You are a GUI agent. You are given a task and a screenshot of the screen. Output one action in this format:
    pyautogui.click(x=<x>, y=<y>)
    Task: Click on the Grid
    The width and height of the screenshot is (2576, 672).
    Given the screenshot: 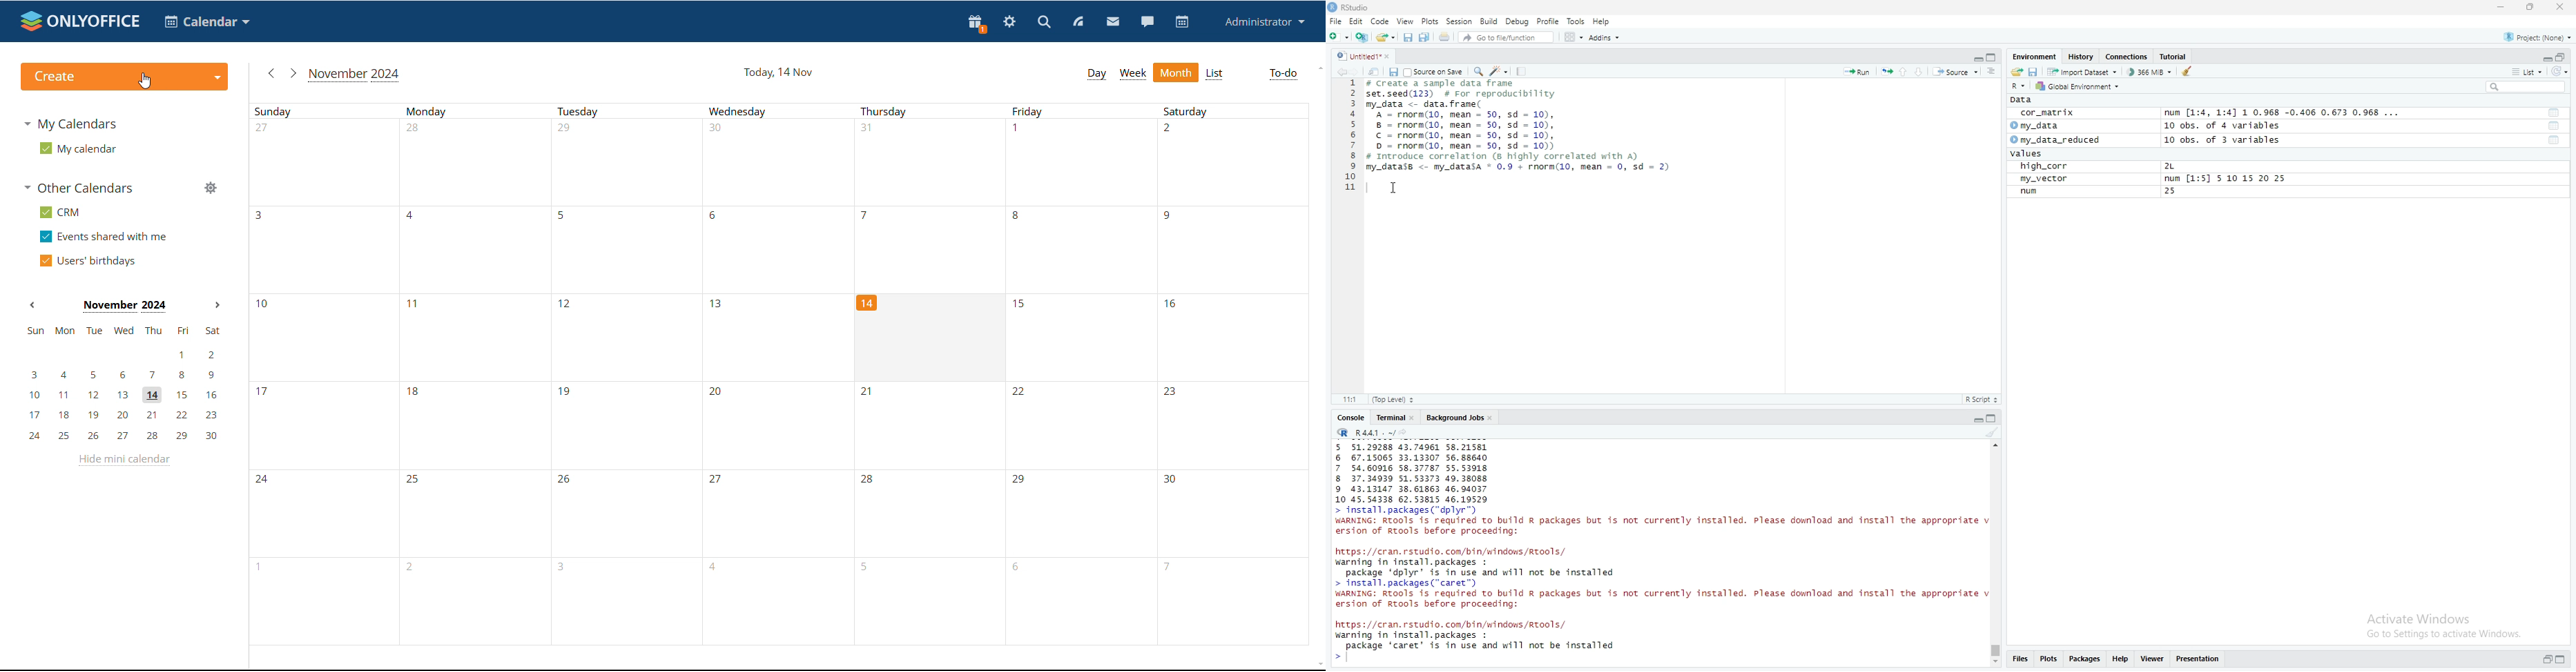 What is the action you would take?
    pyautogui.click(x=1575, y=38)
    